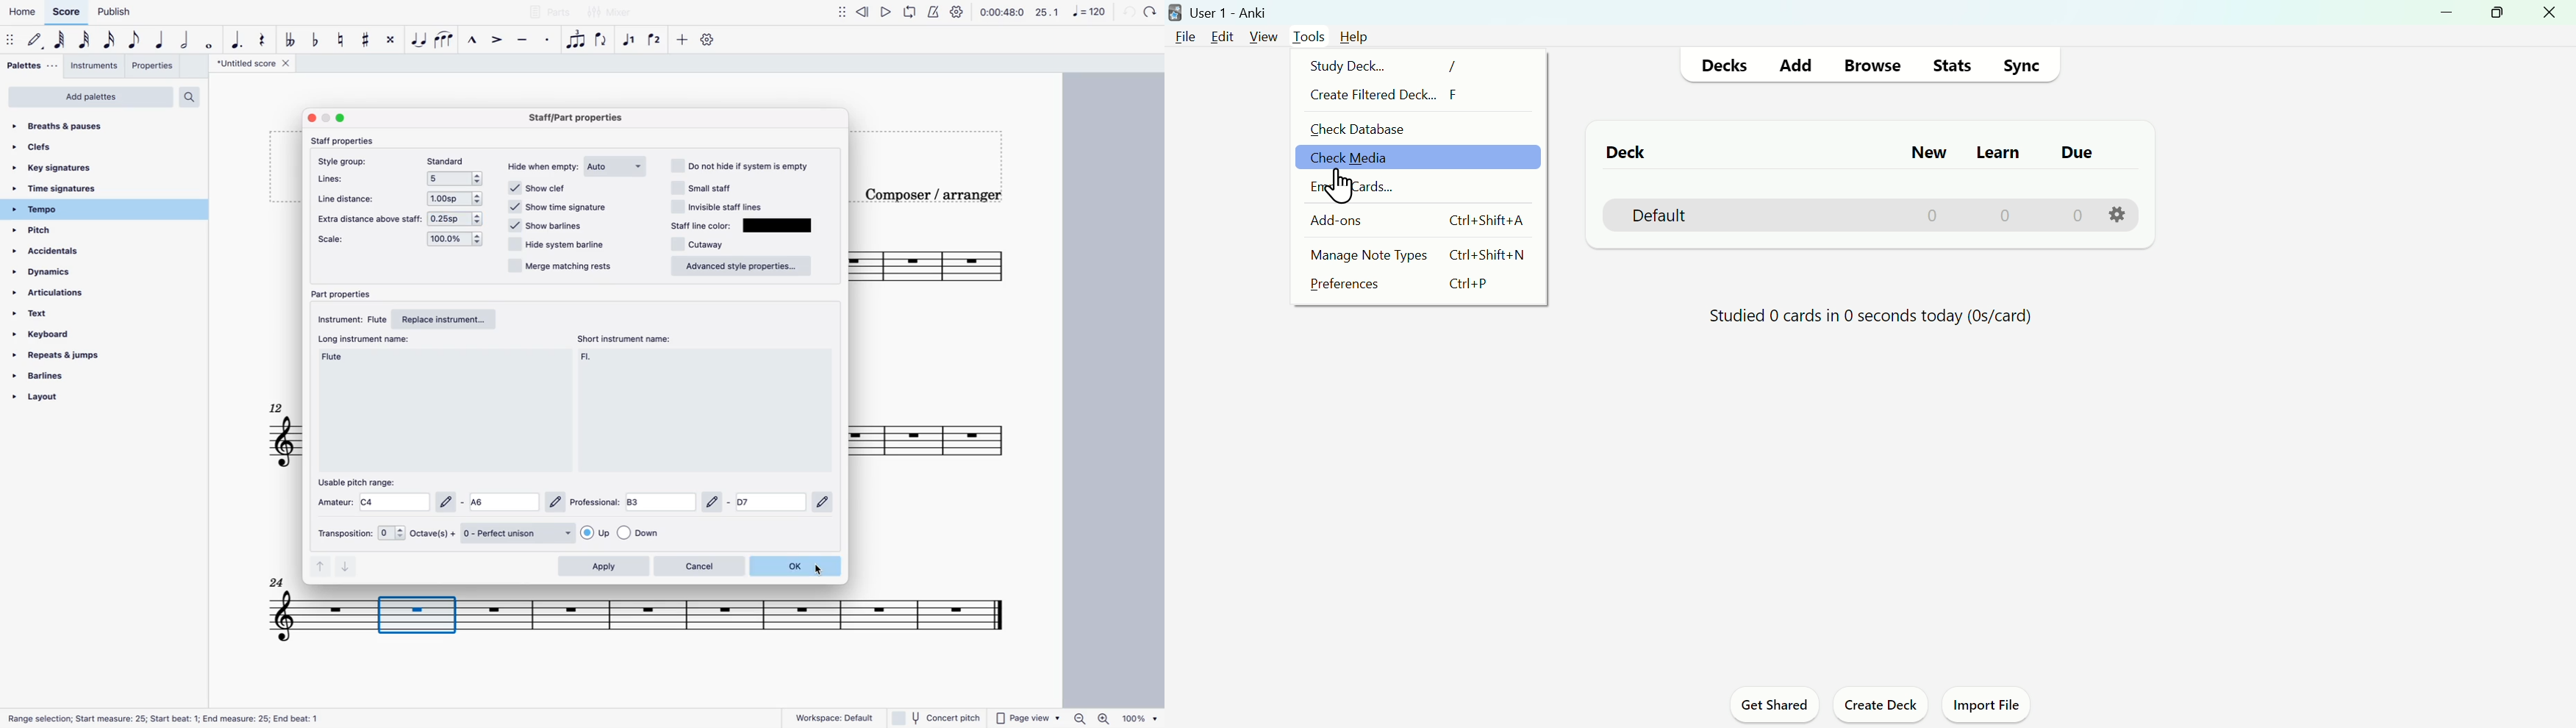 The image size is (2576, 728). I want to click on whole note, so click(208, 42).